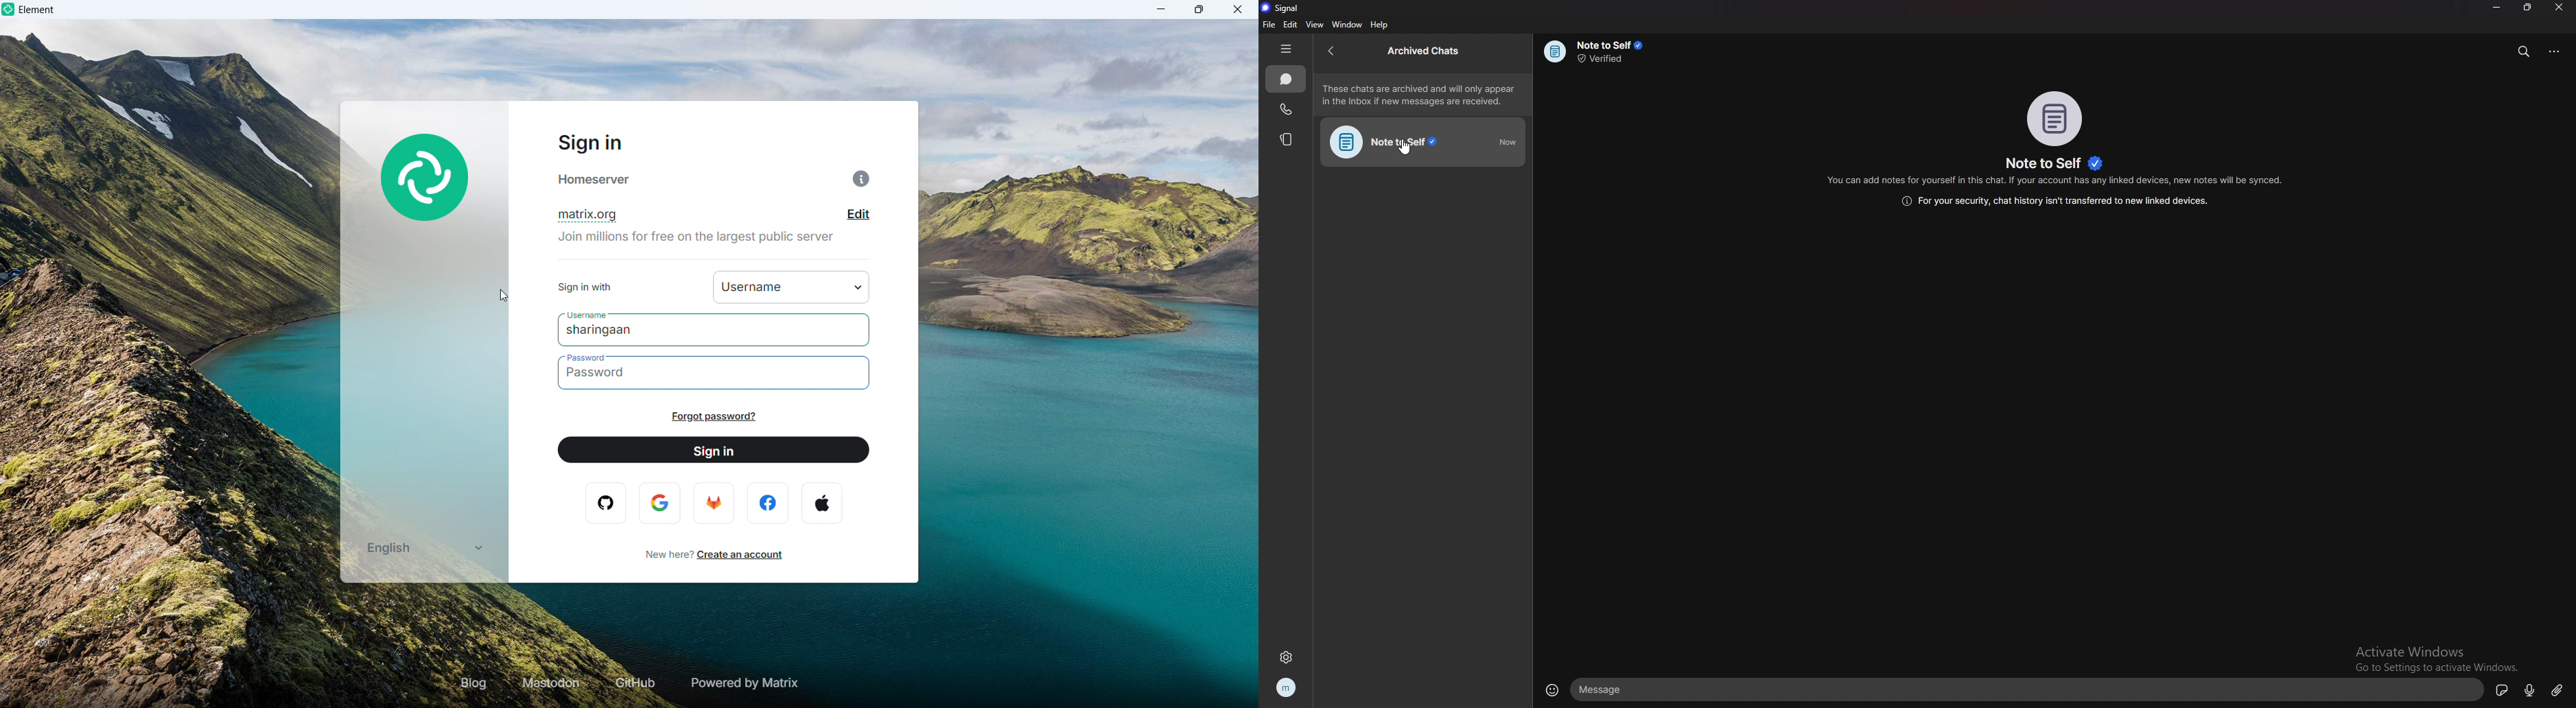 The image size is (2576, 728). I want to click on sign in with, so click(584, 288).